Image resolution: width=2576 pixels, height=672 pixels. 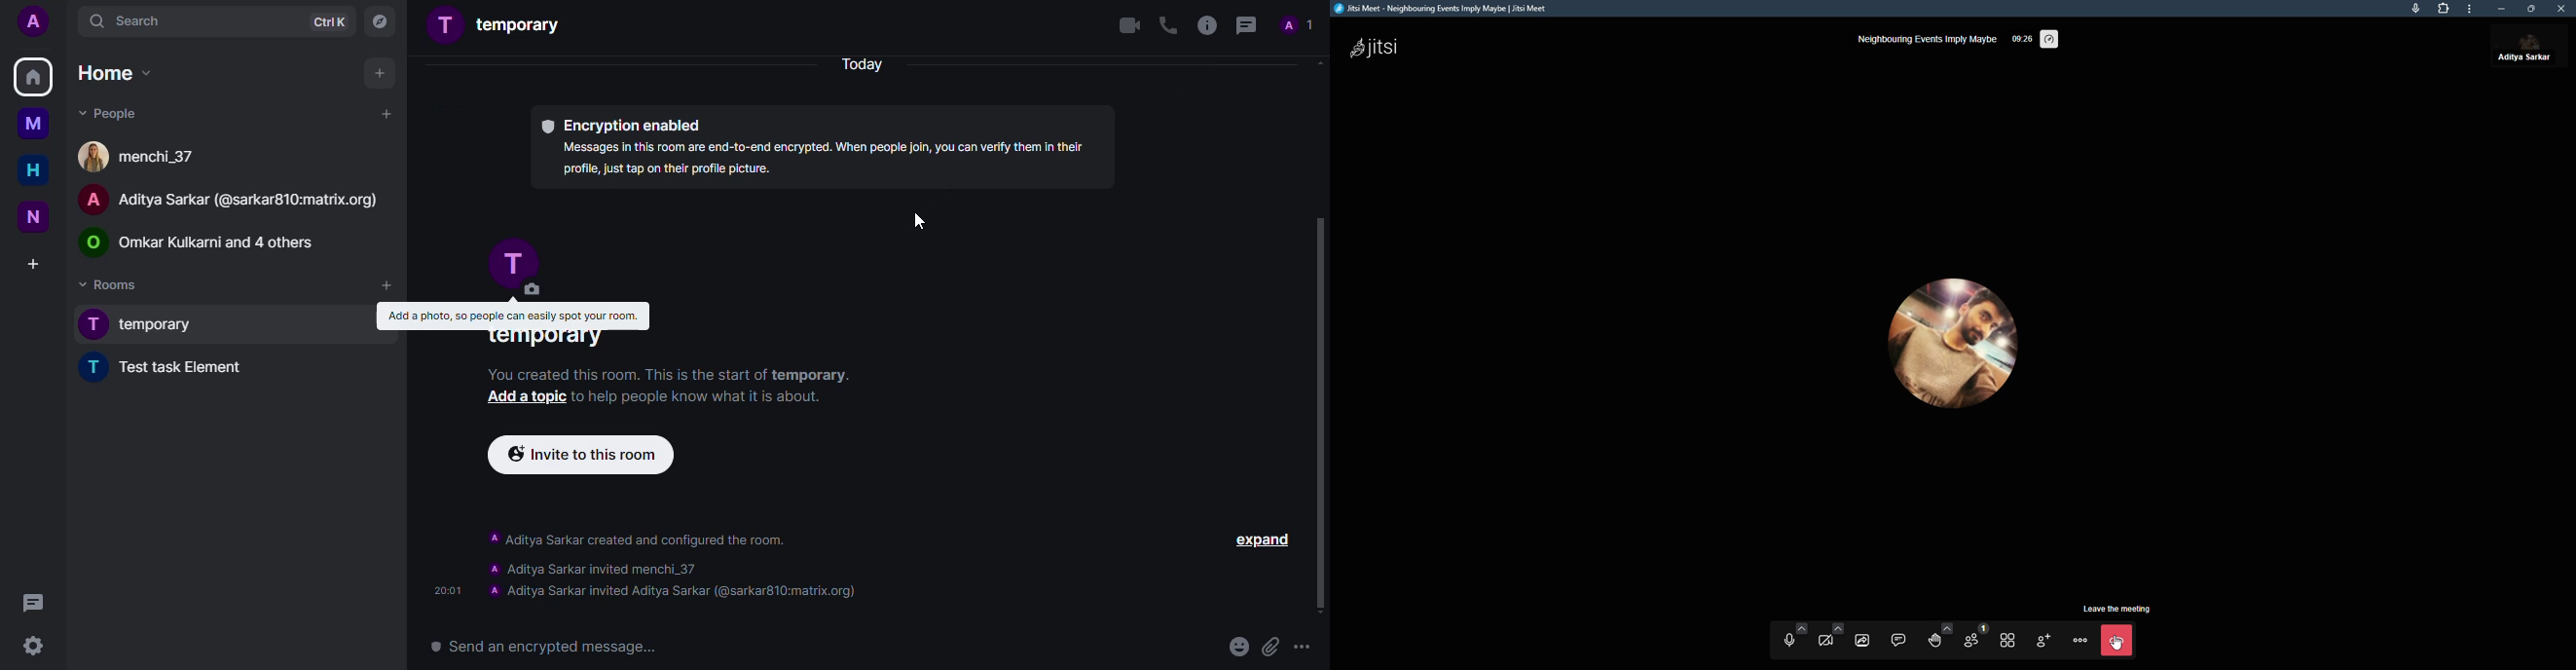 I want to click on T temporary, so click(x=155, y=324).